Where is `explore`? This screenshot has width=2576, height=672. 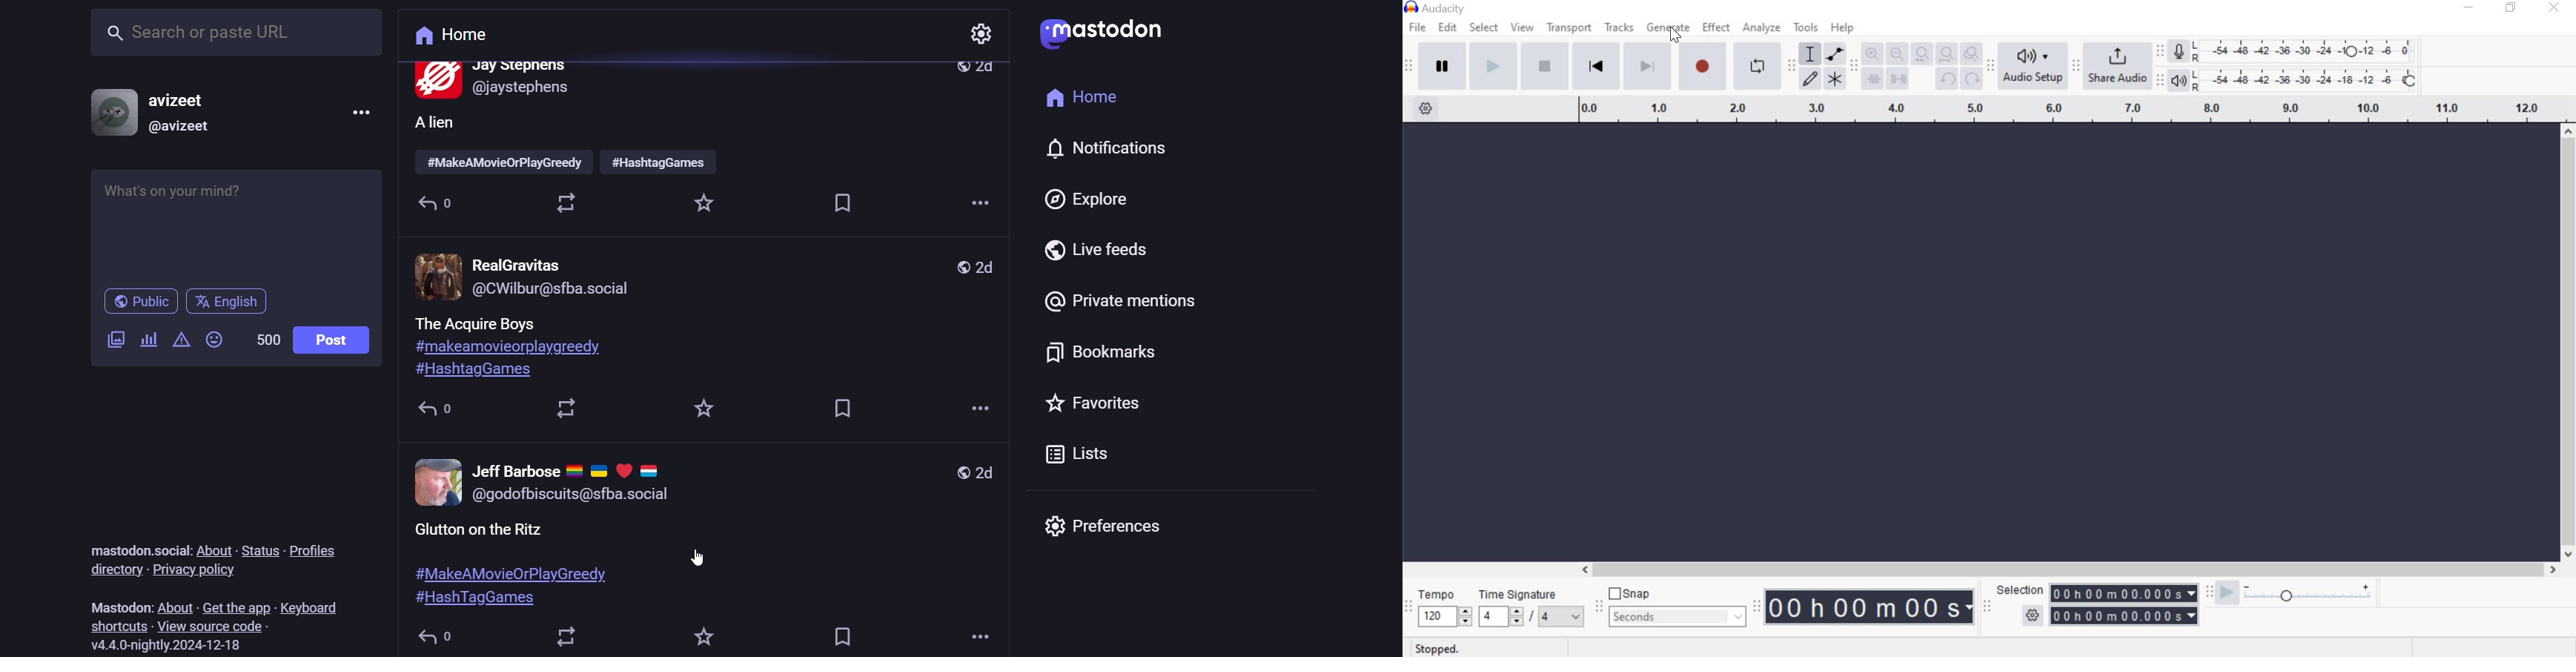
explore is located at coordinates (1085, 200).